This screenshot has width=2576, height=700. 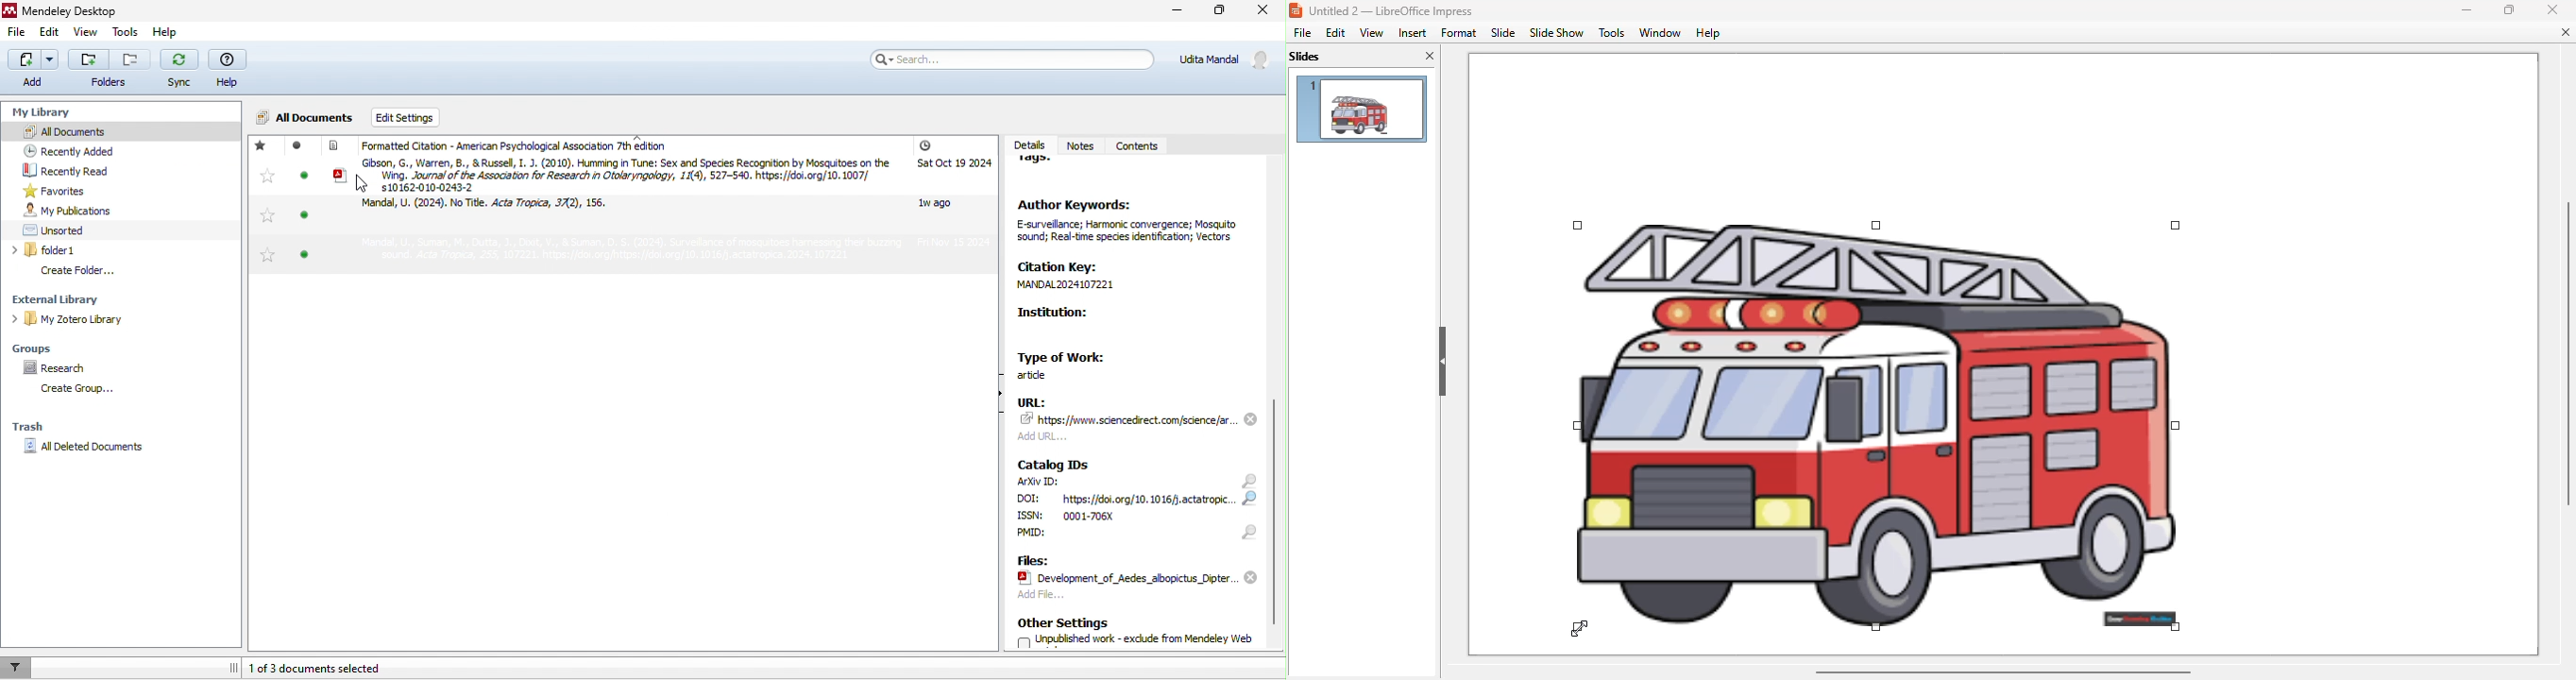 I want to click on details, so click(x=1027, y=140).